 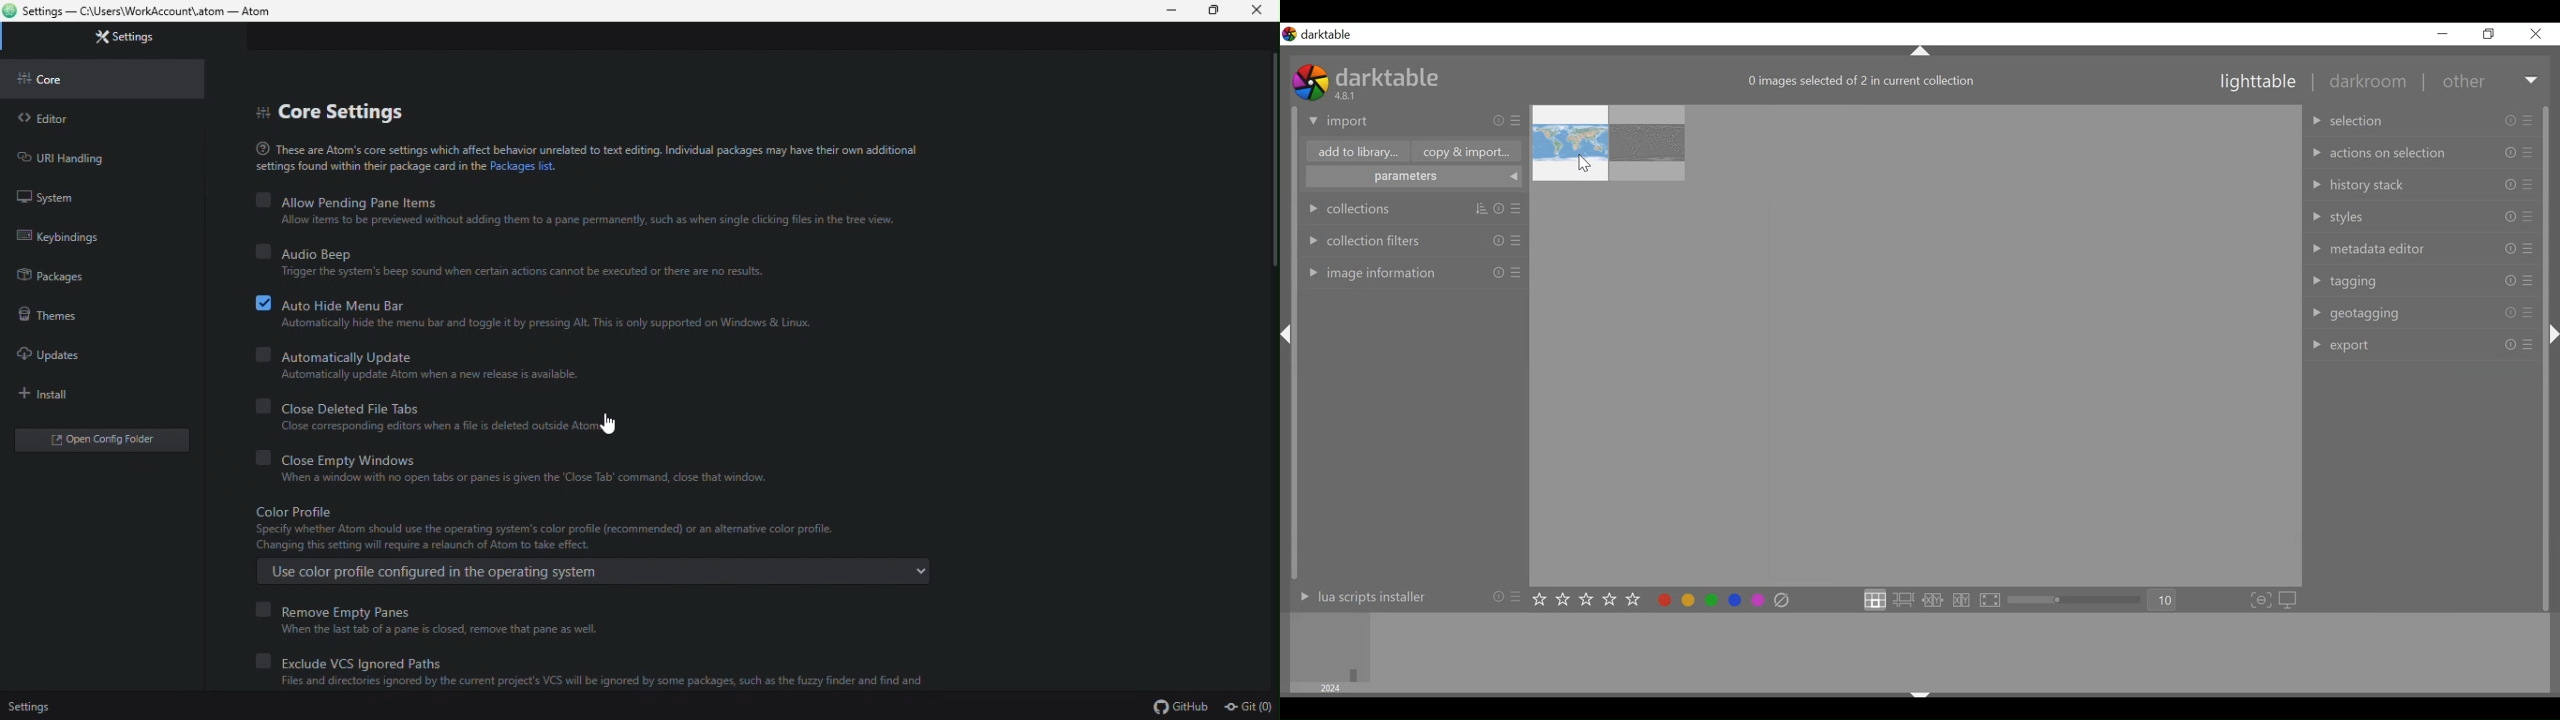 I want to click on Expand, so click(x=2533, y=82).